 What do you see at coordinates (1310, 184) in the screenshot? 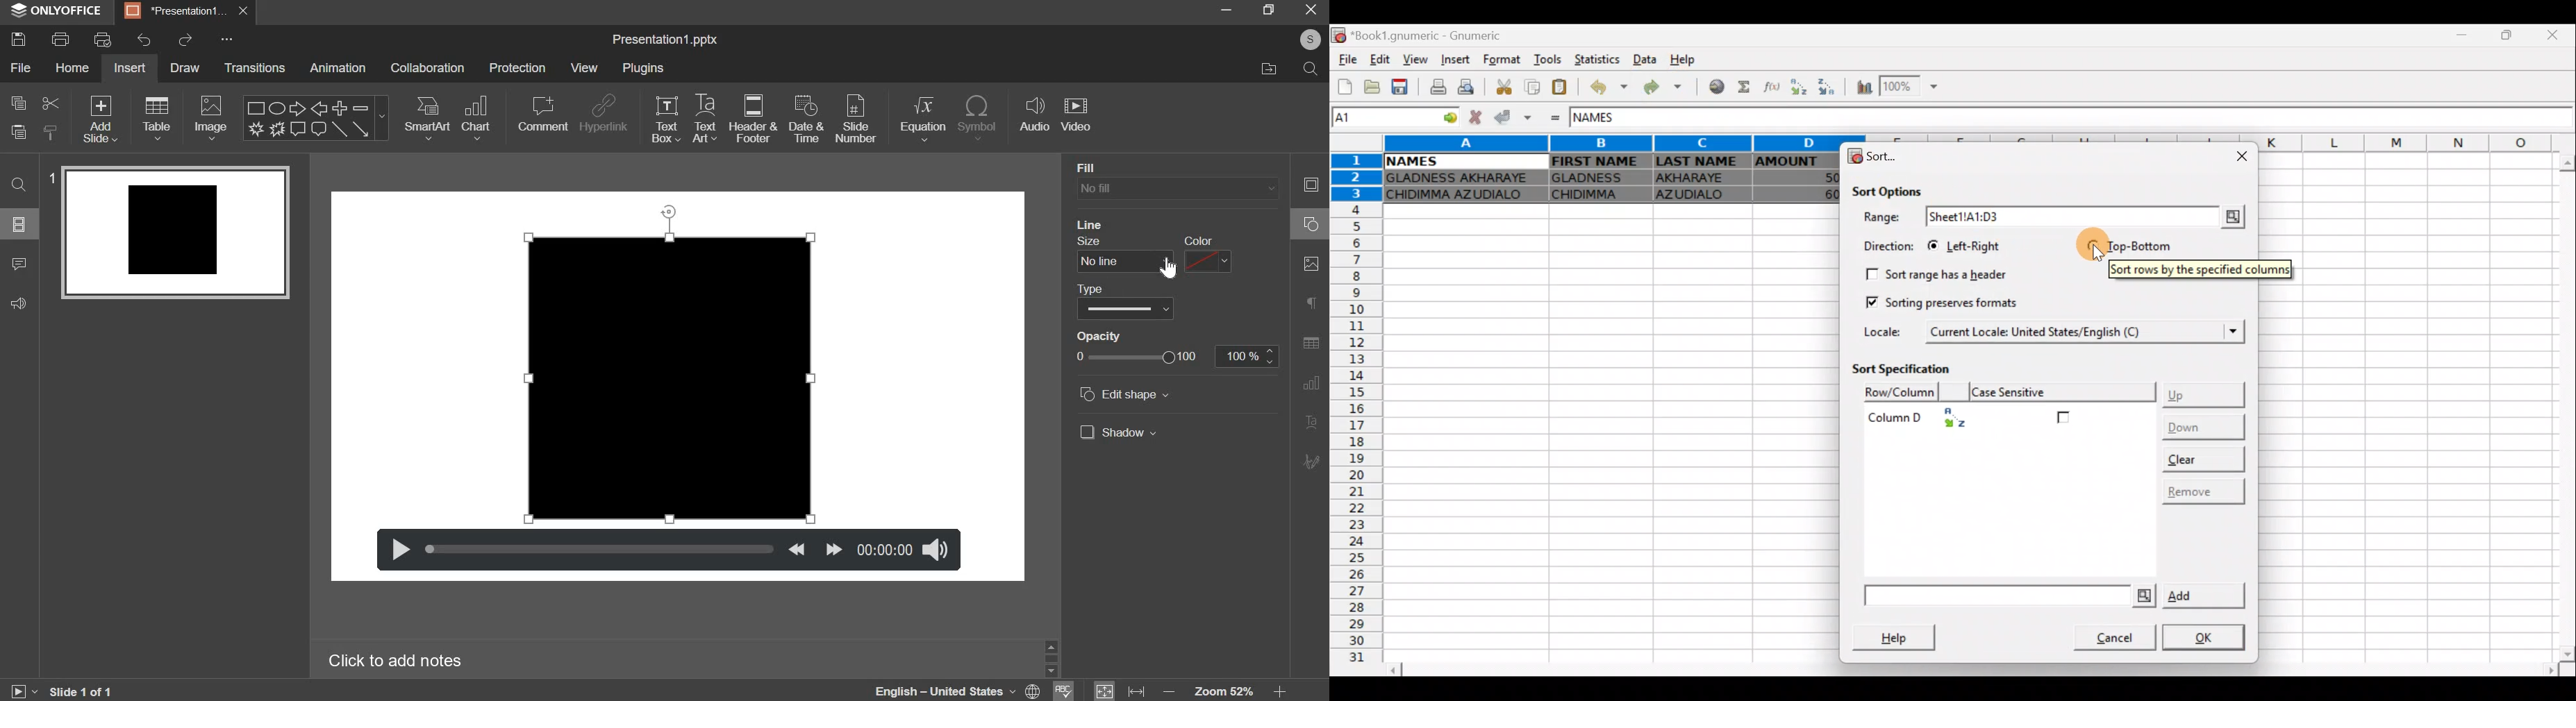
I see `Shapes` at bounding box center [1310, 184].